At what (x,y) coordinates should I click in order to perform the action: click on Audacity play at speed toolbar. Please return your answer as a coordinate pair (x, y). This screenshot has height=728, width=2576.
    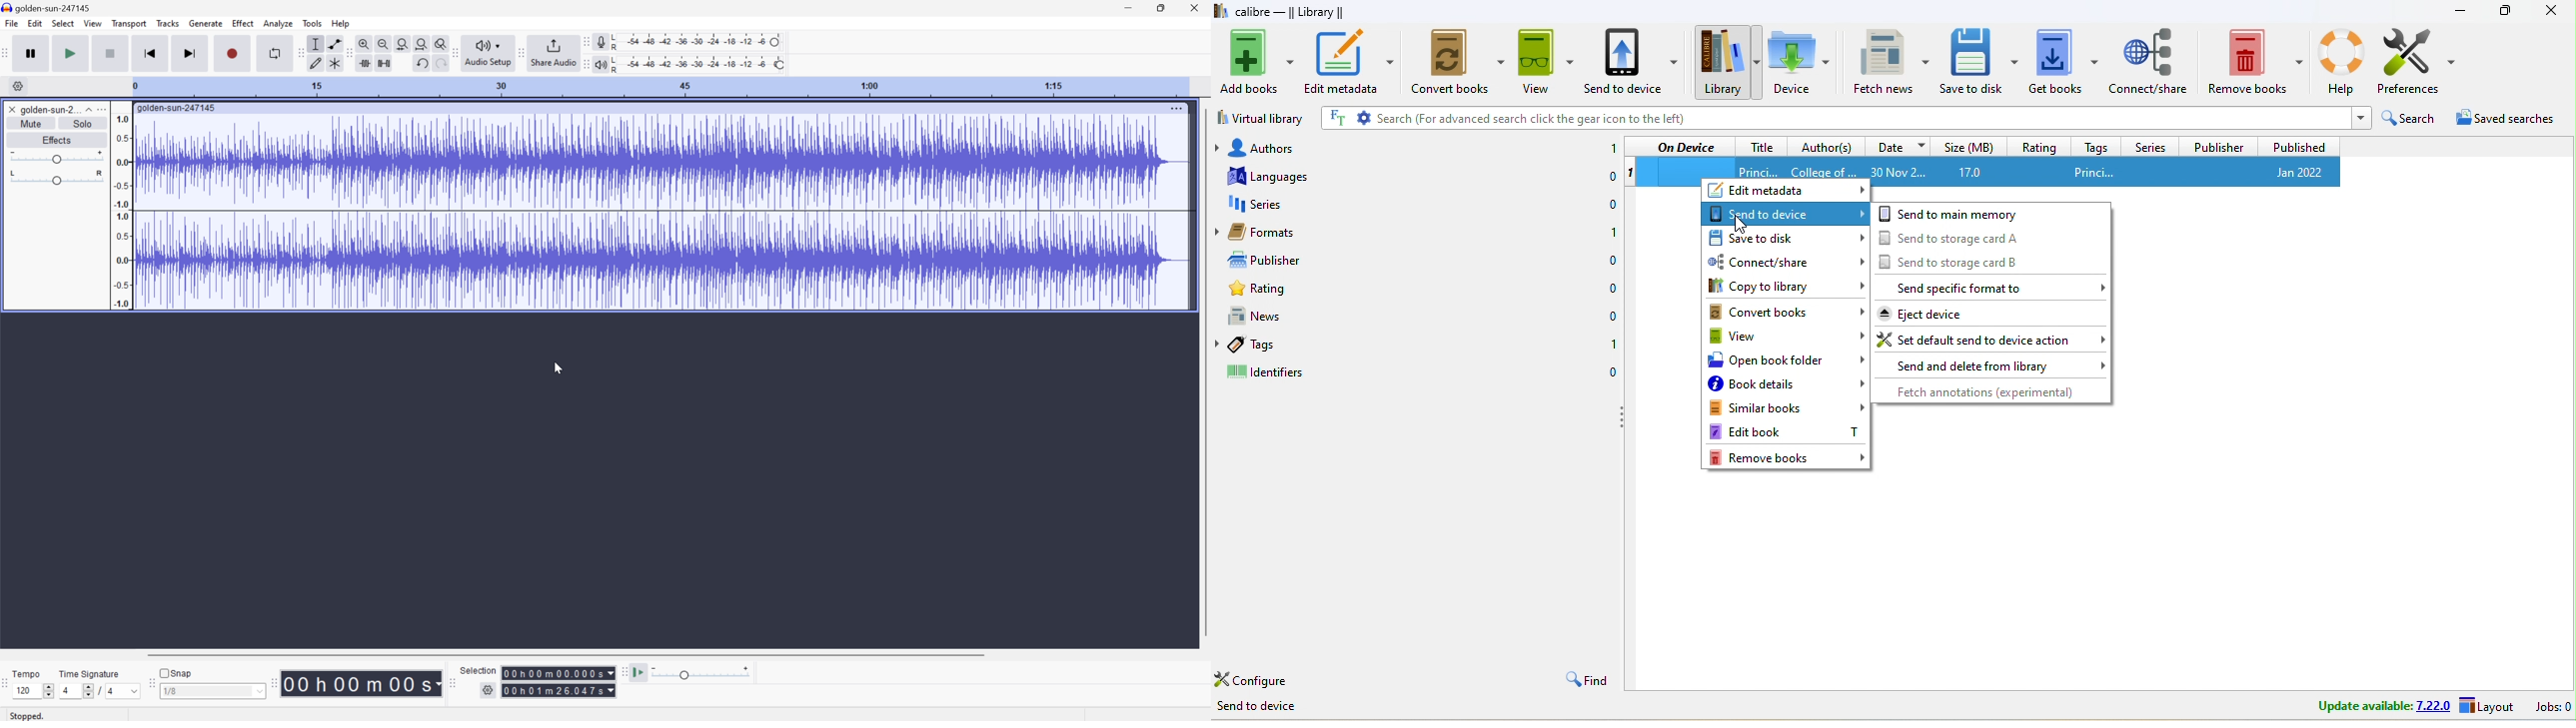
    Looking at the image, I should click on (623, 673).